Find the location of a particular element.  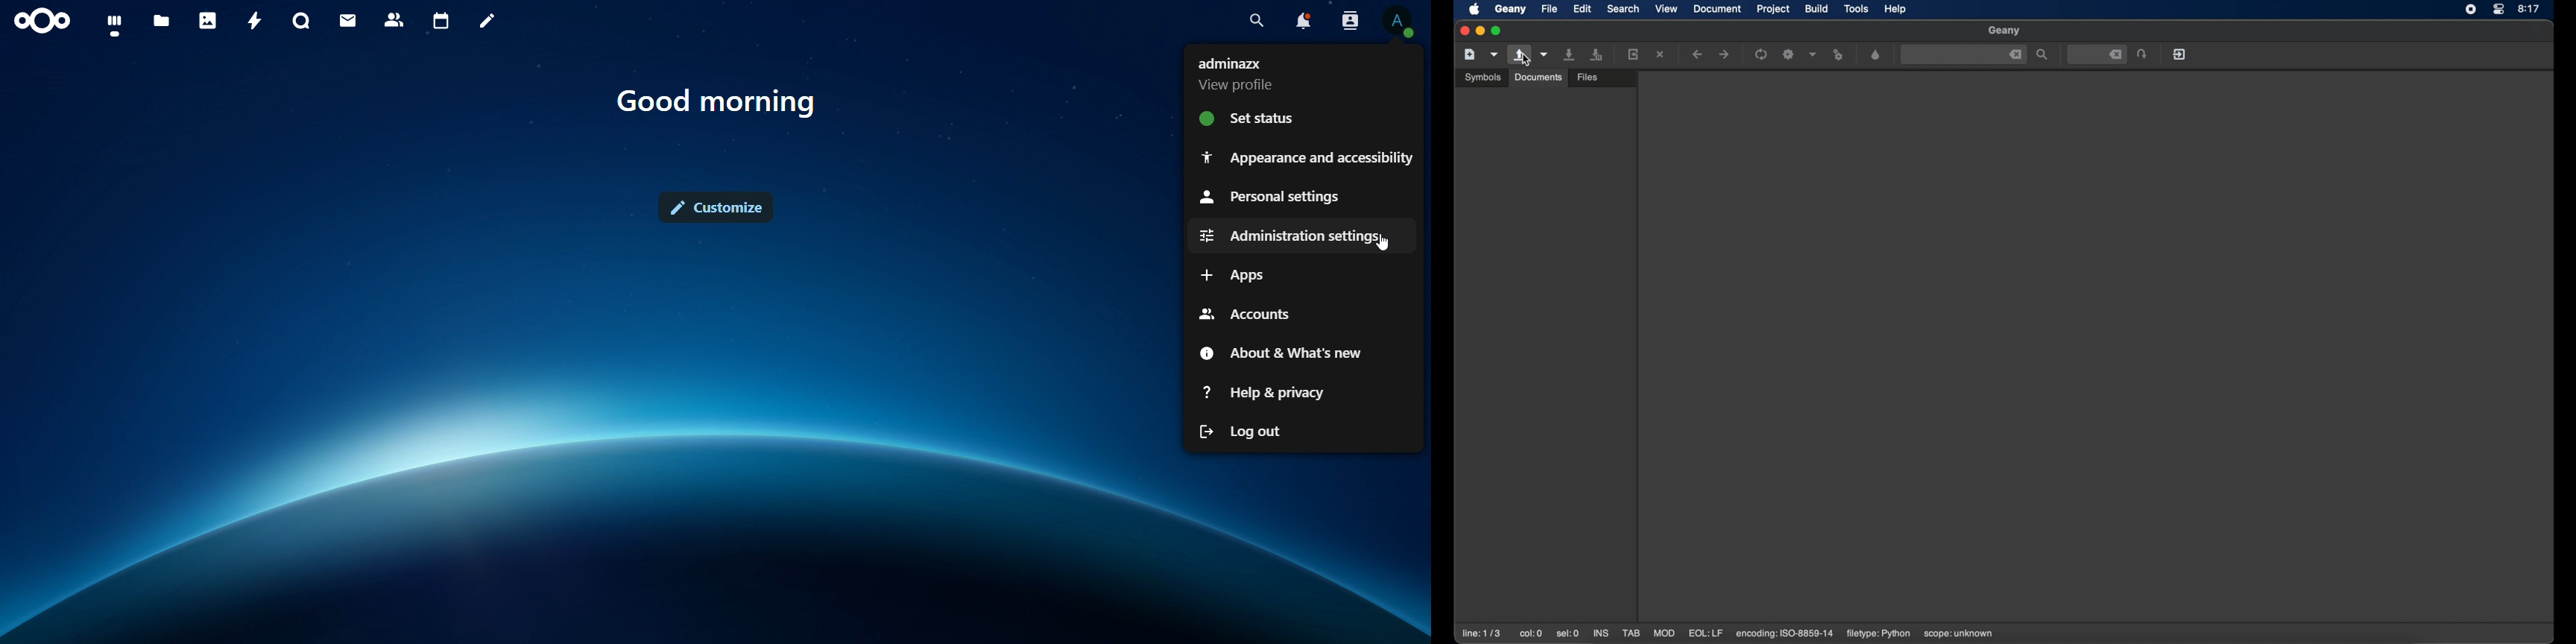

files is located at coordinates (162, 21).